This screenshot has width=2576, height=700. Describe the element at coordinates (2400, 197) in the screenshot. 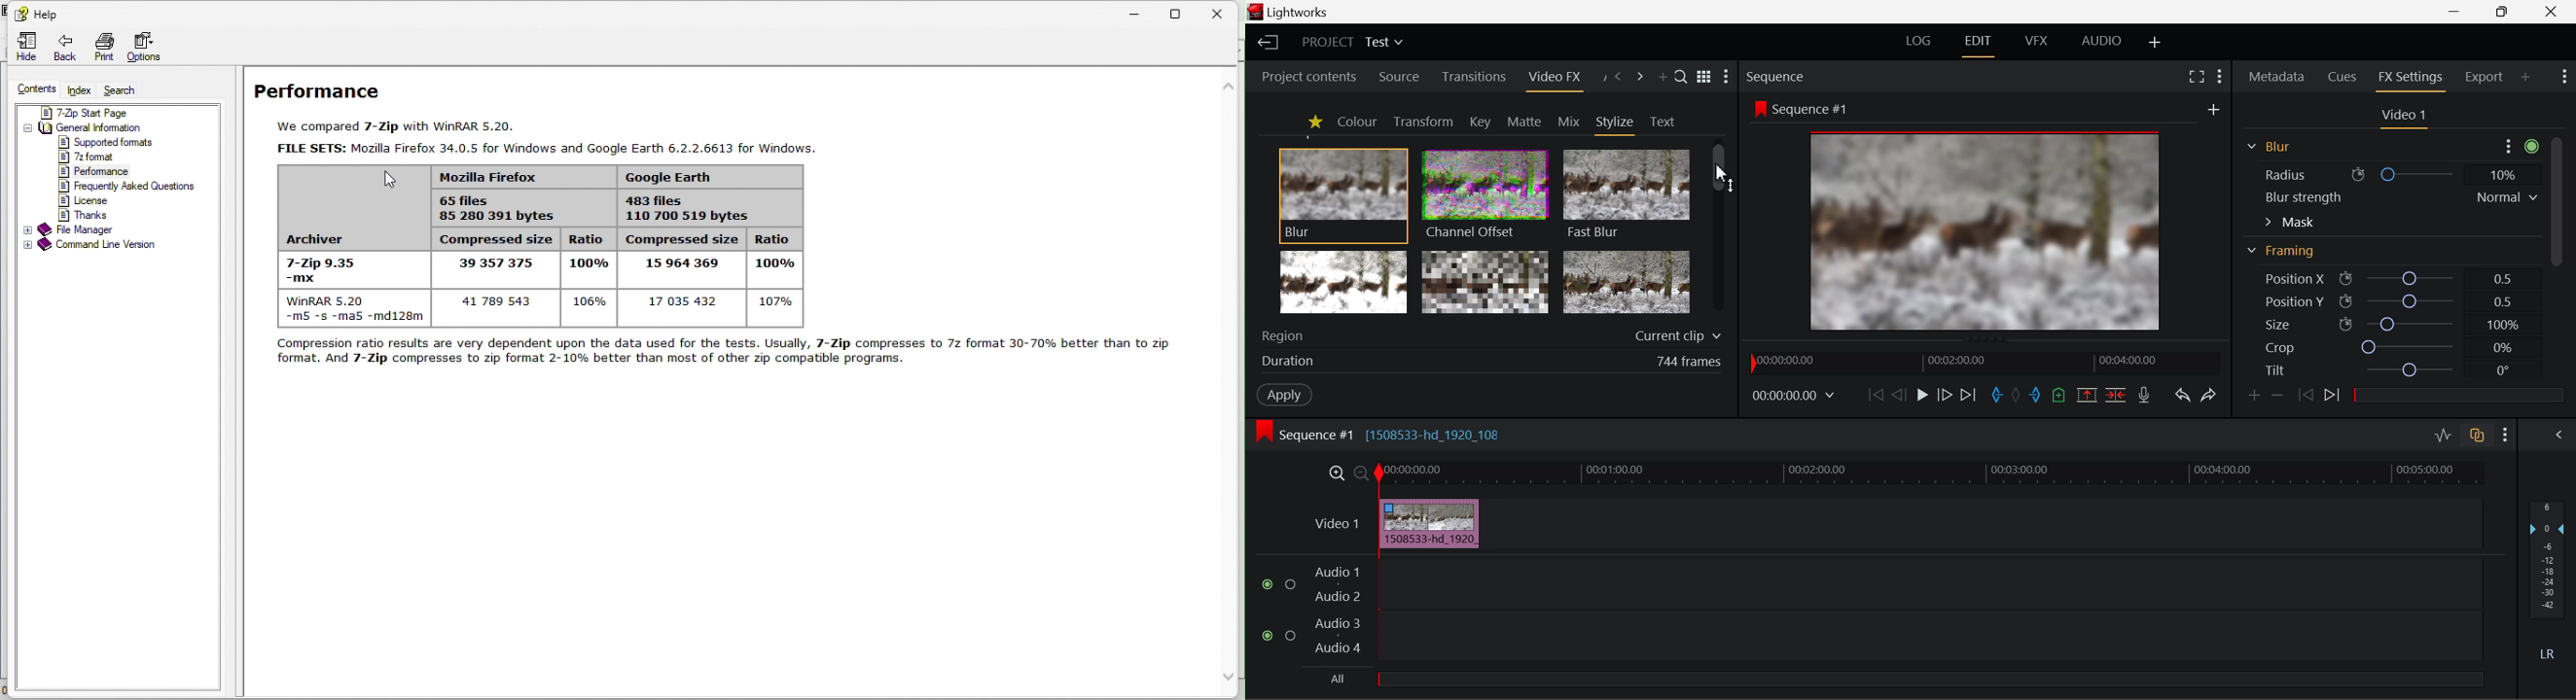

I see `Blur strength Normal v` at that location.